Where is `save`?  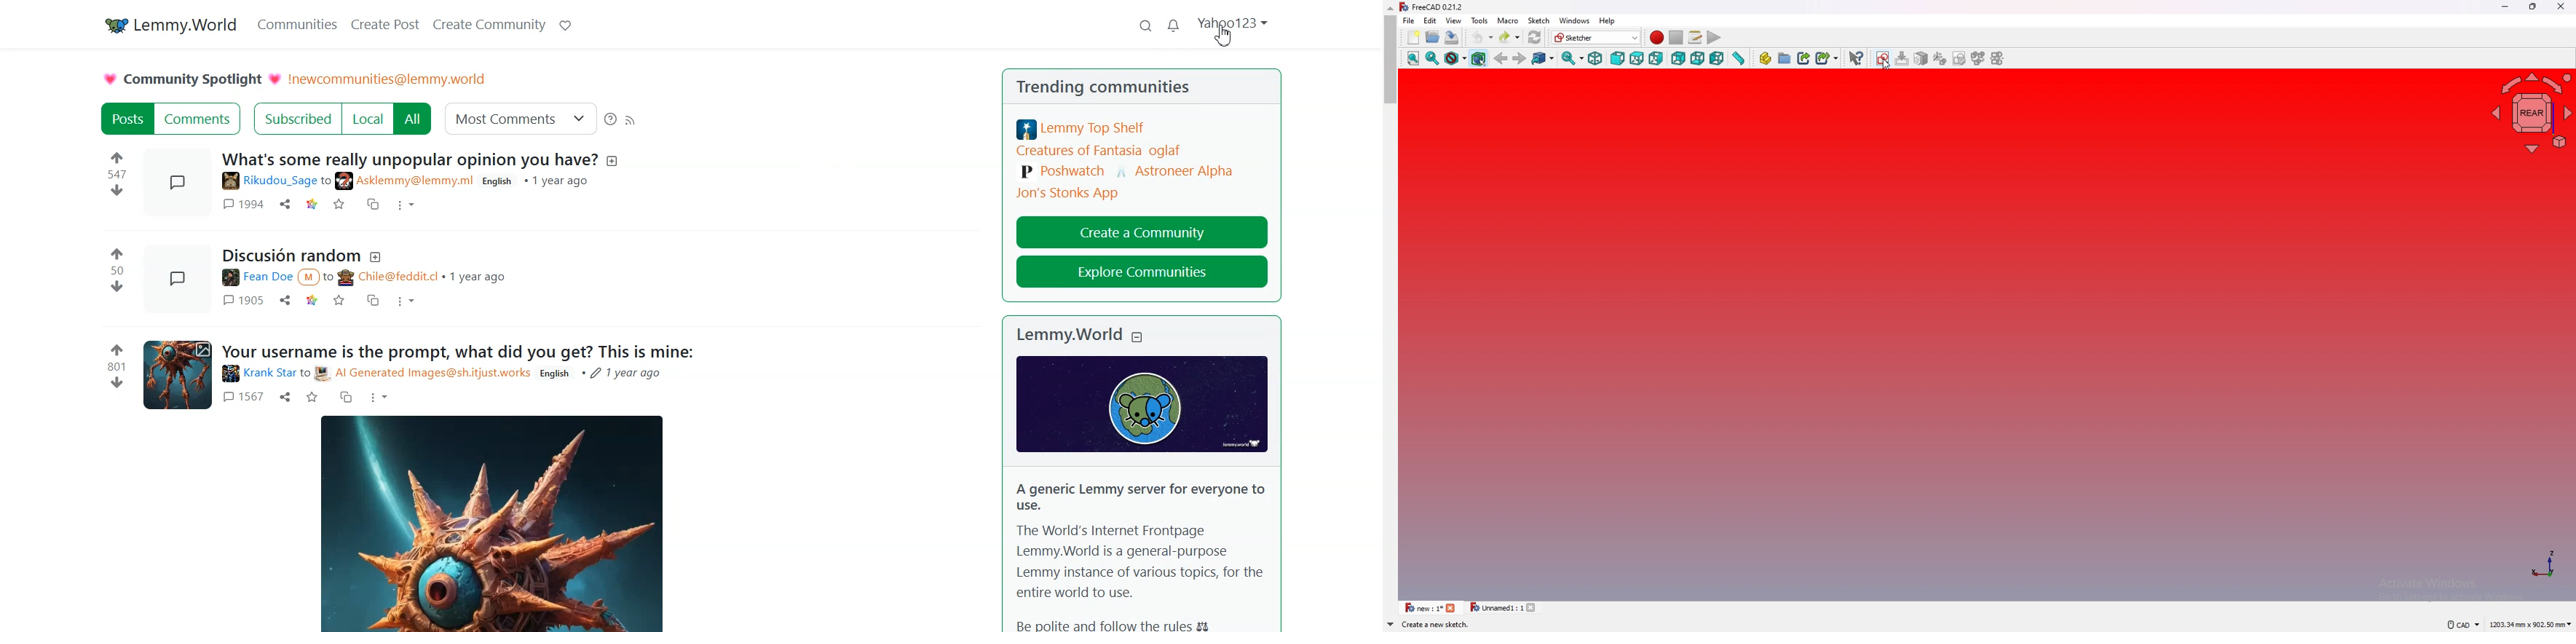
save is located at coordinates (1451, 37).